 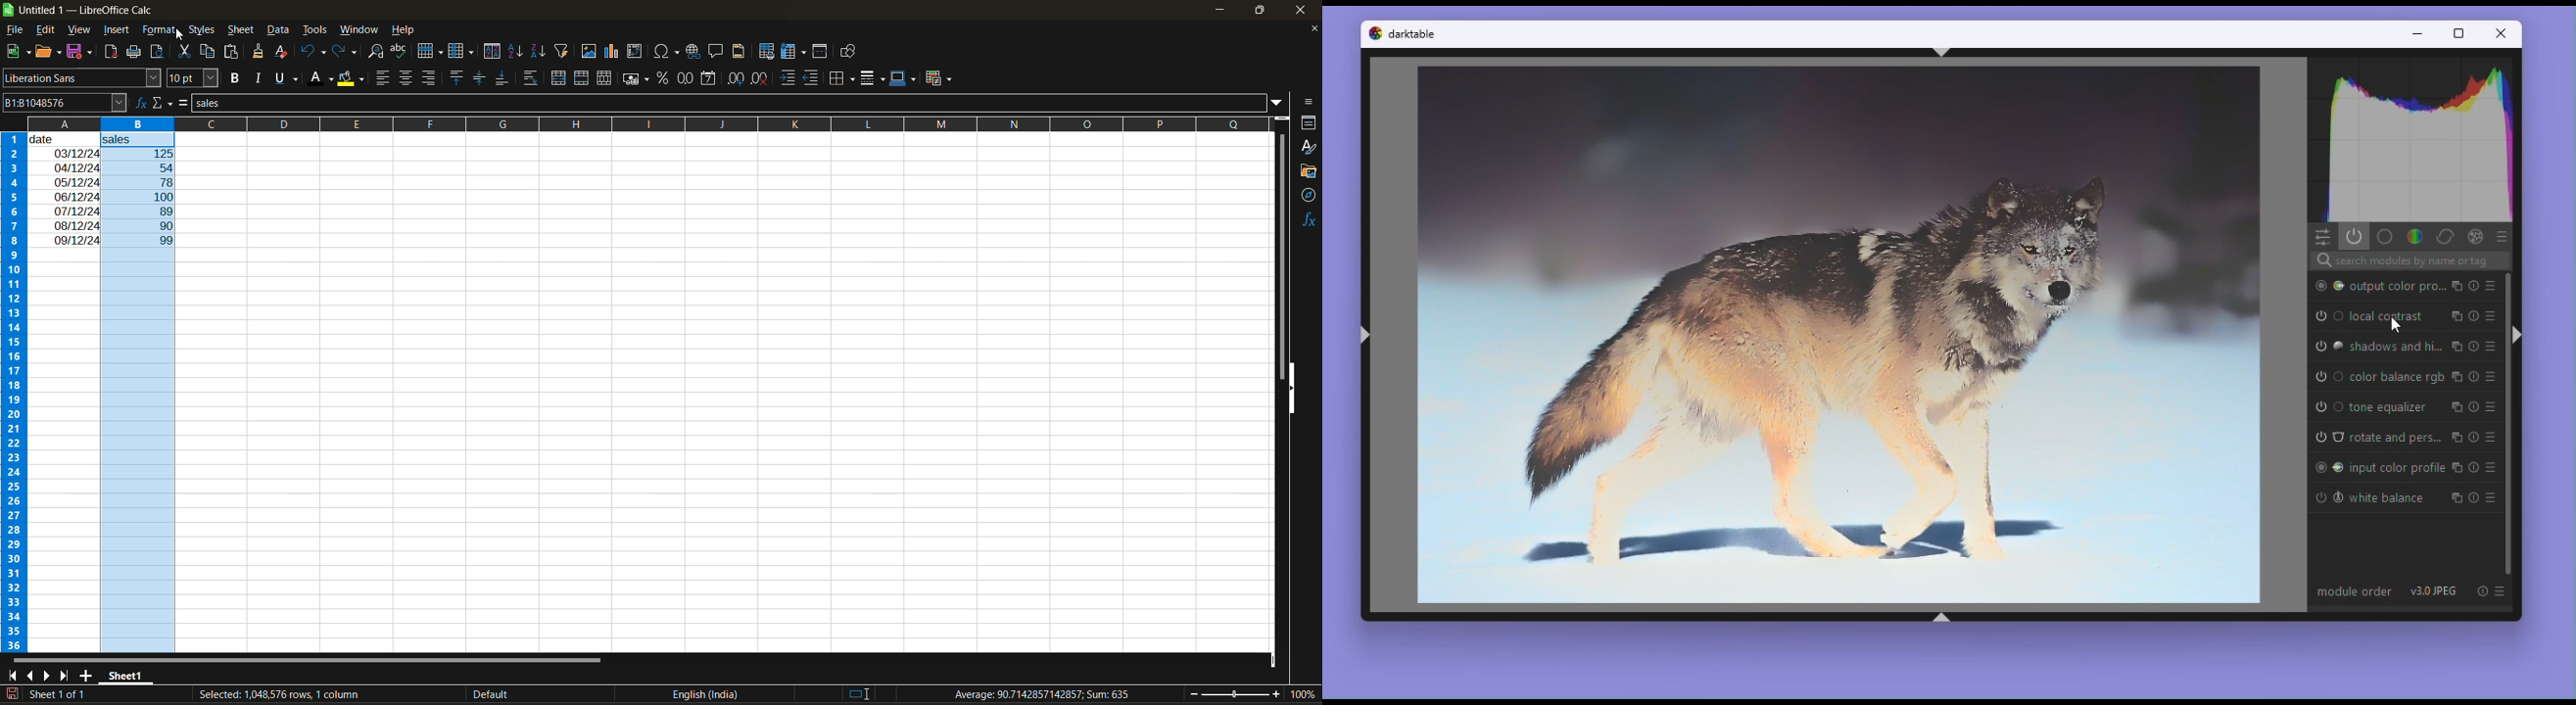 What do you see at coordinates (731, 104) in the screenshot?
I see `input line` at bounding box center [731, 104].